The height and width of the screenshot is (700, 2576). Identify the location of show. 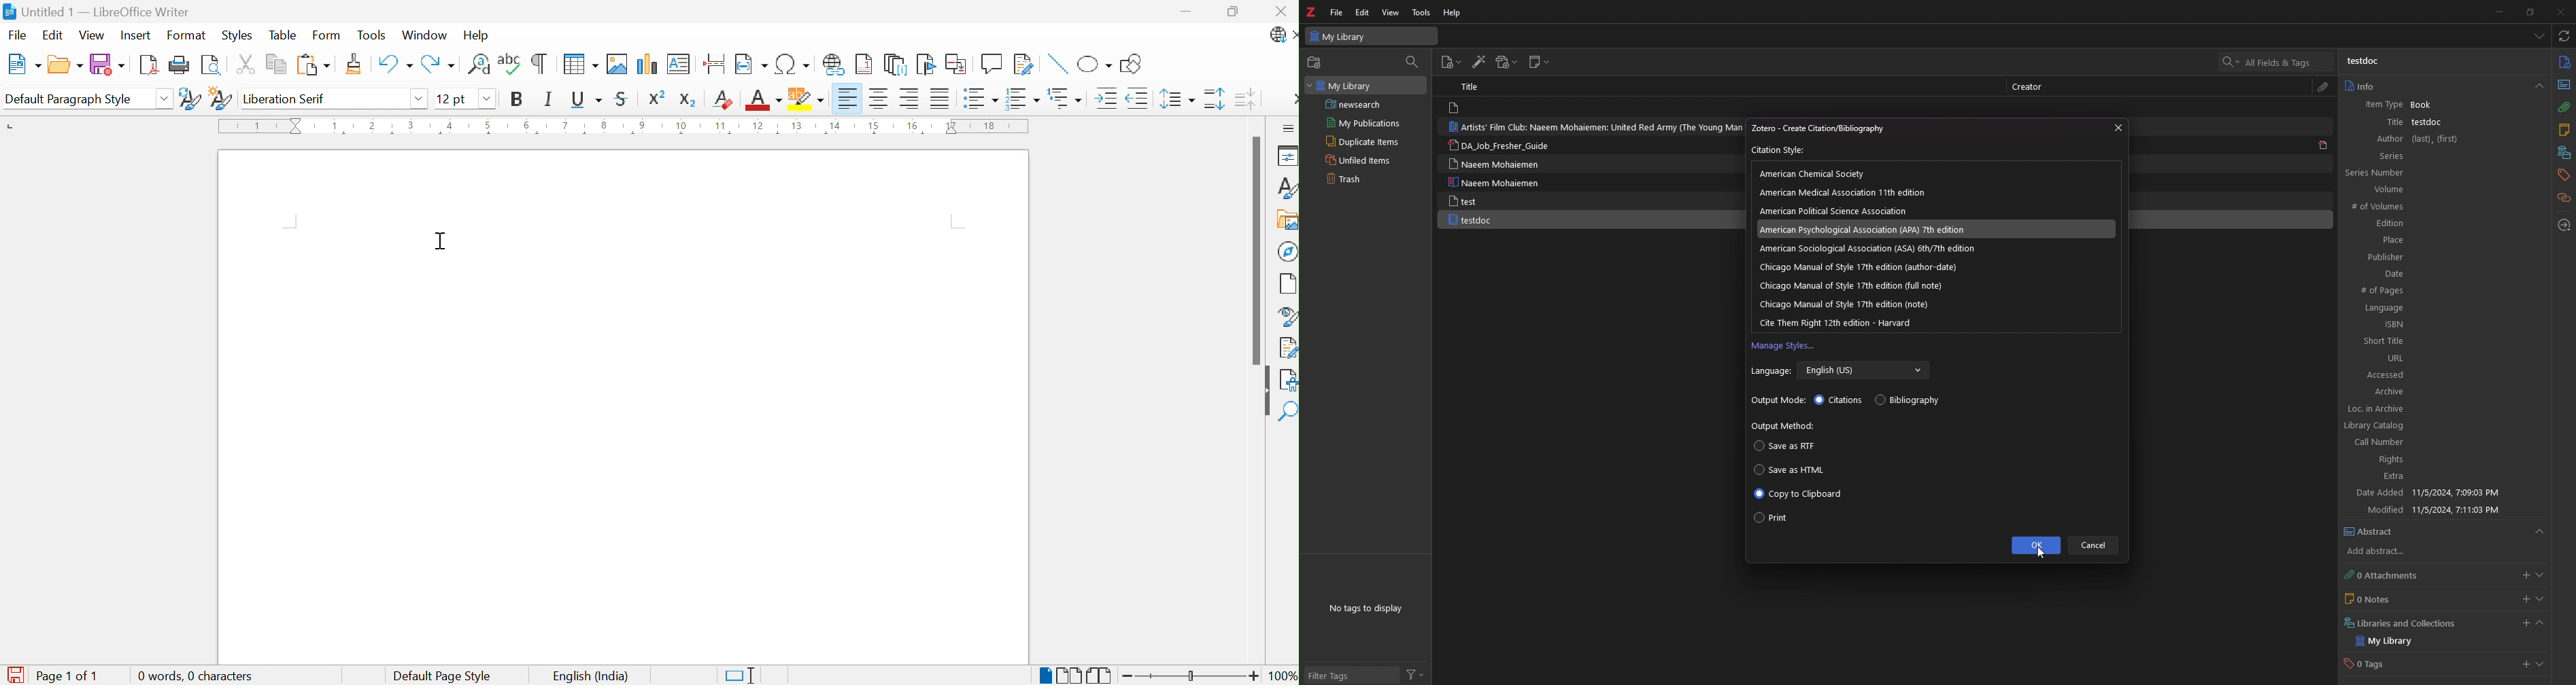
(2543, 666).